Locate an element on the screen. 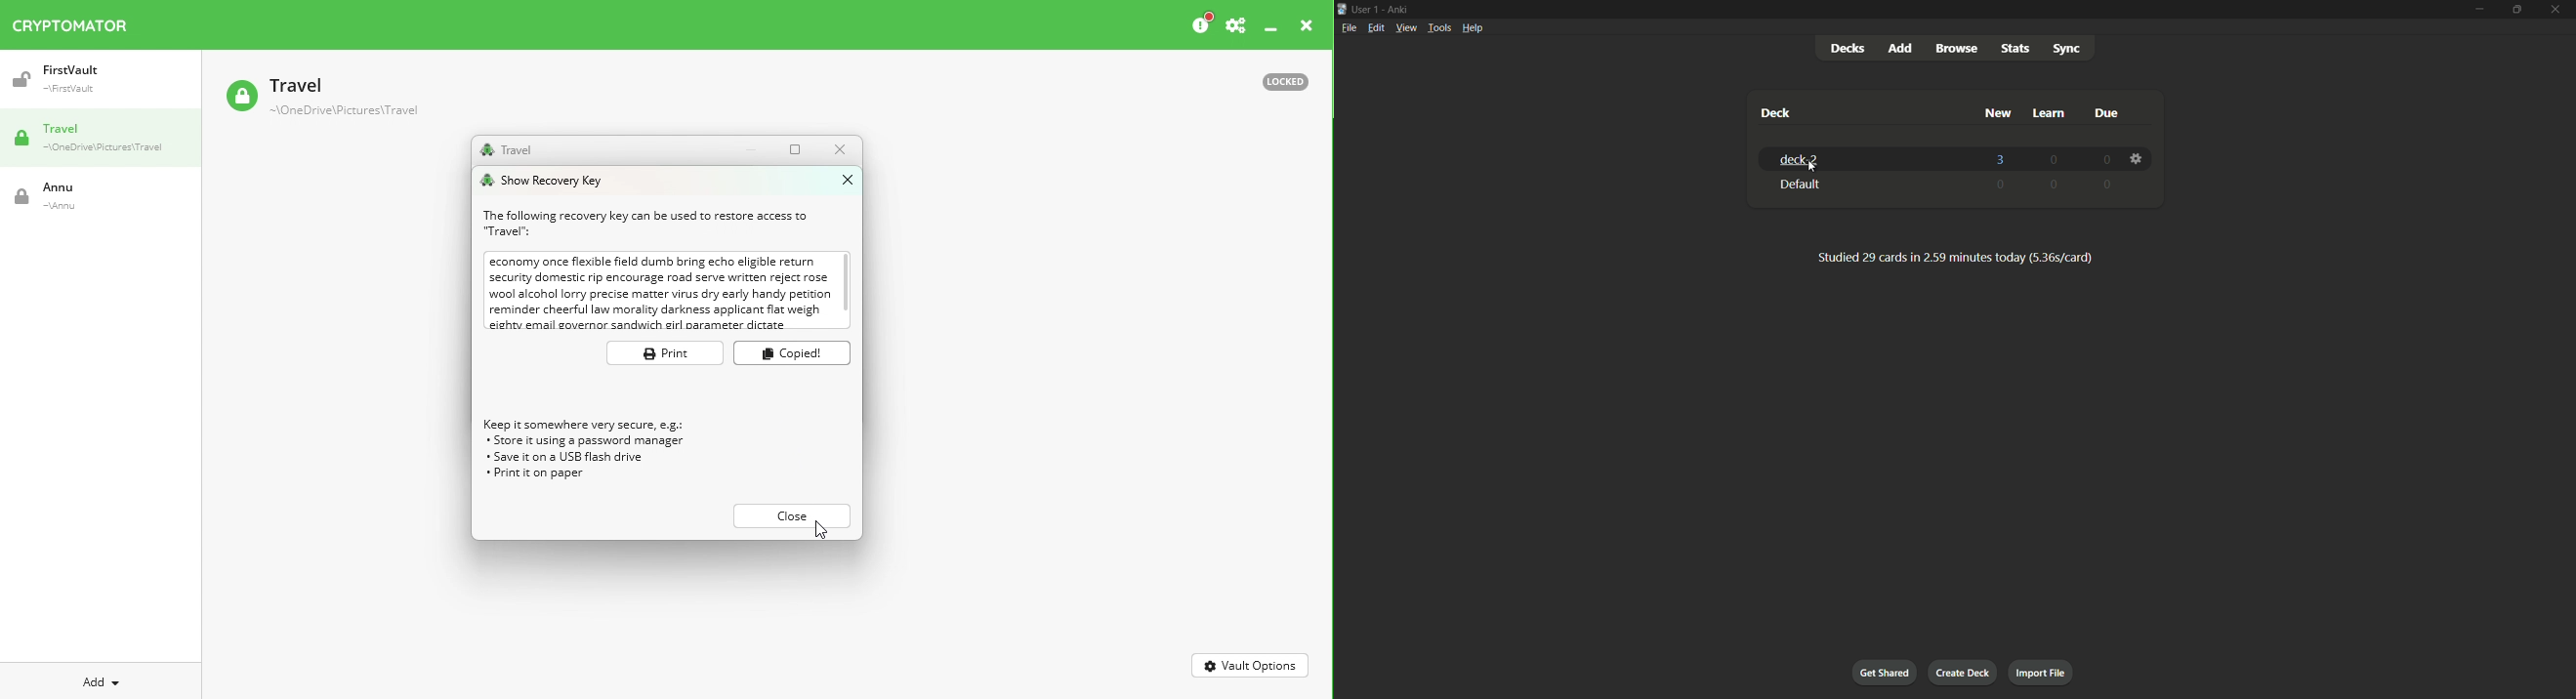 The height and width of the screenshot is (700, 2576). app name is located at coordinates (1399, 10).